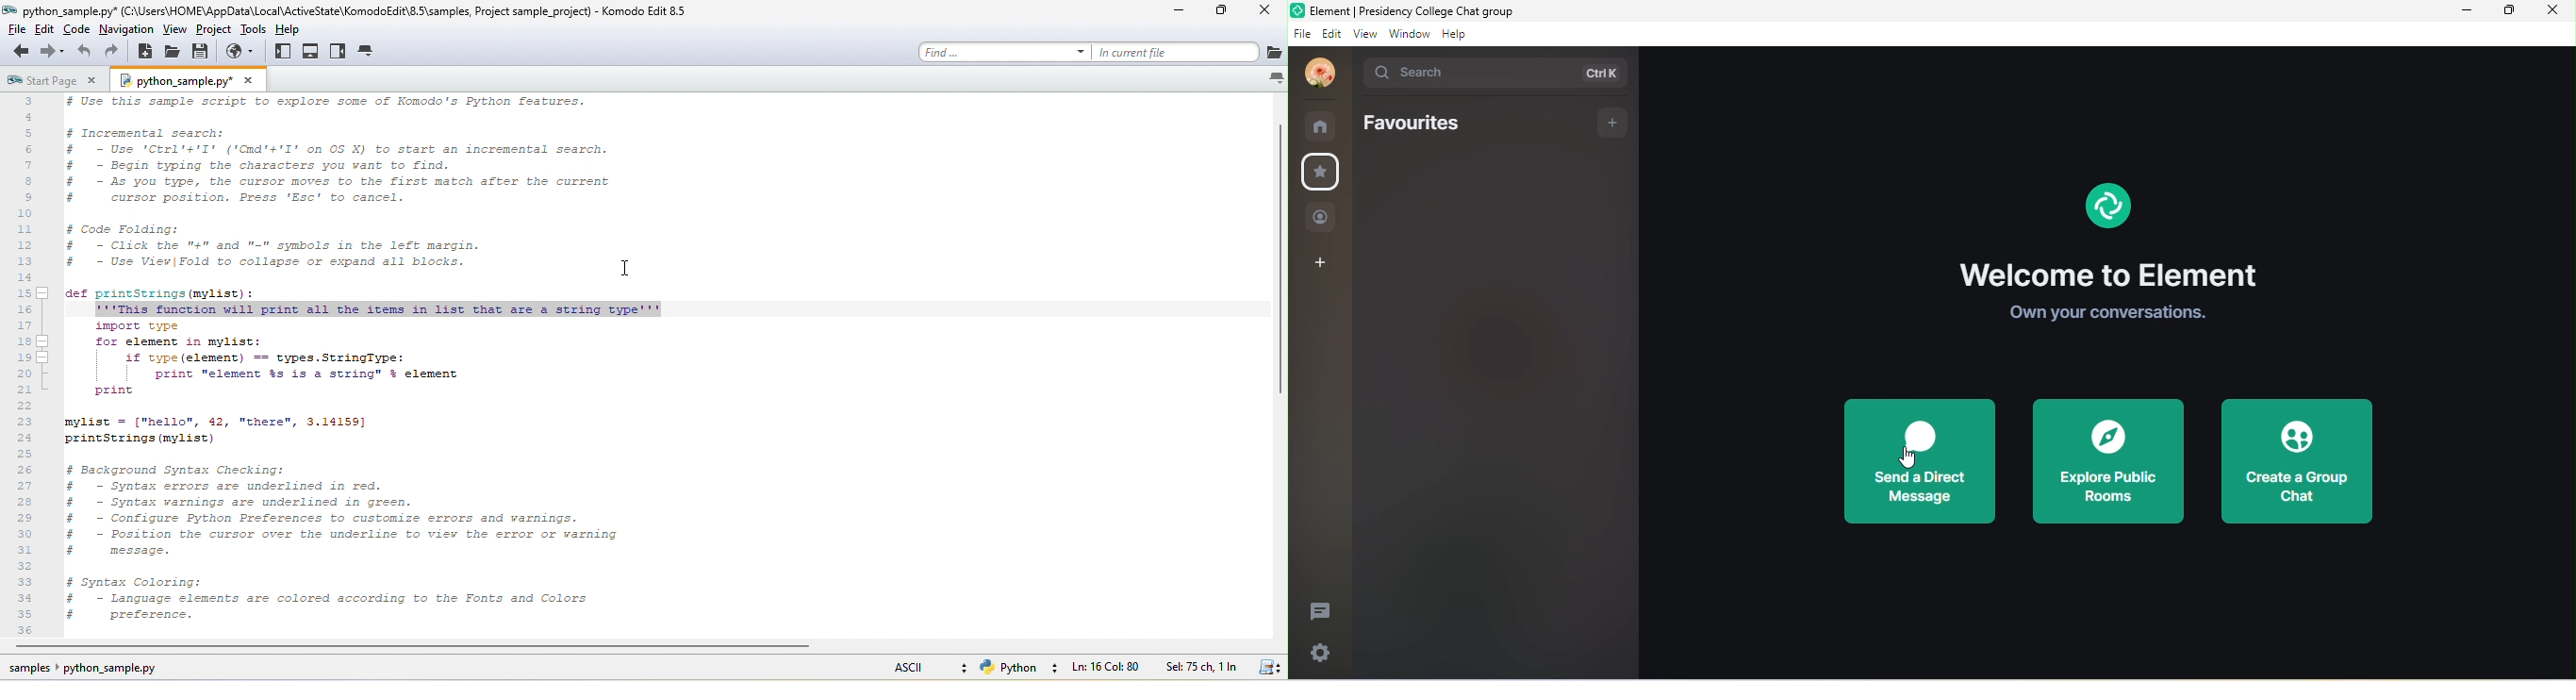 Image resolution: width=2576 pixels, height=700 pixels. Describe the element at coordinates (2504, 10) in the screenshot. I see `maximize` at that location.